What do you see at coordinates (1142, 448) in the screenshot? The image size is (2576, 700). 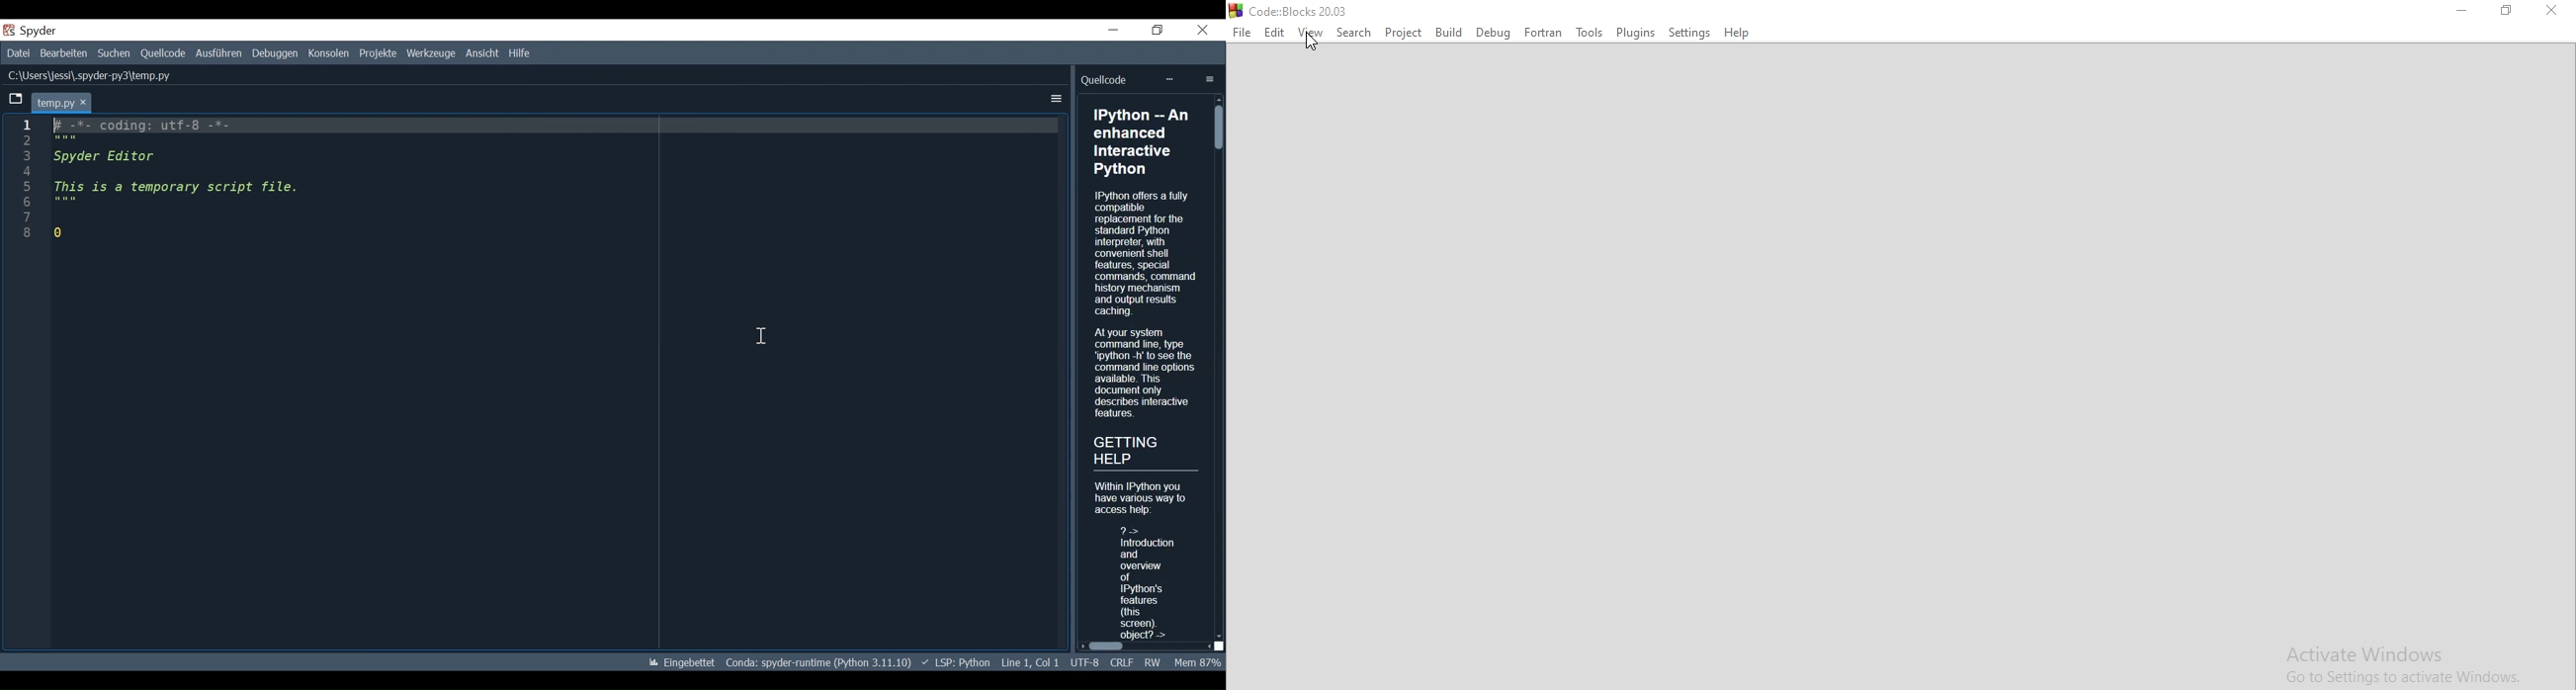 I see `GETTING
HELP` at bounding box center [1142, 448].